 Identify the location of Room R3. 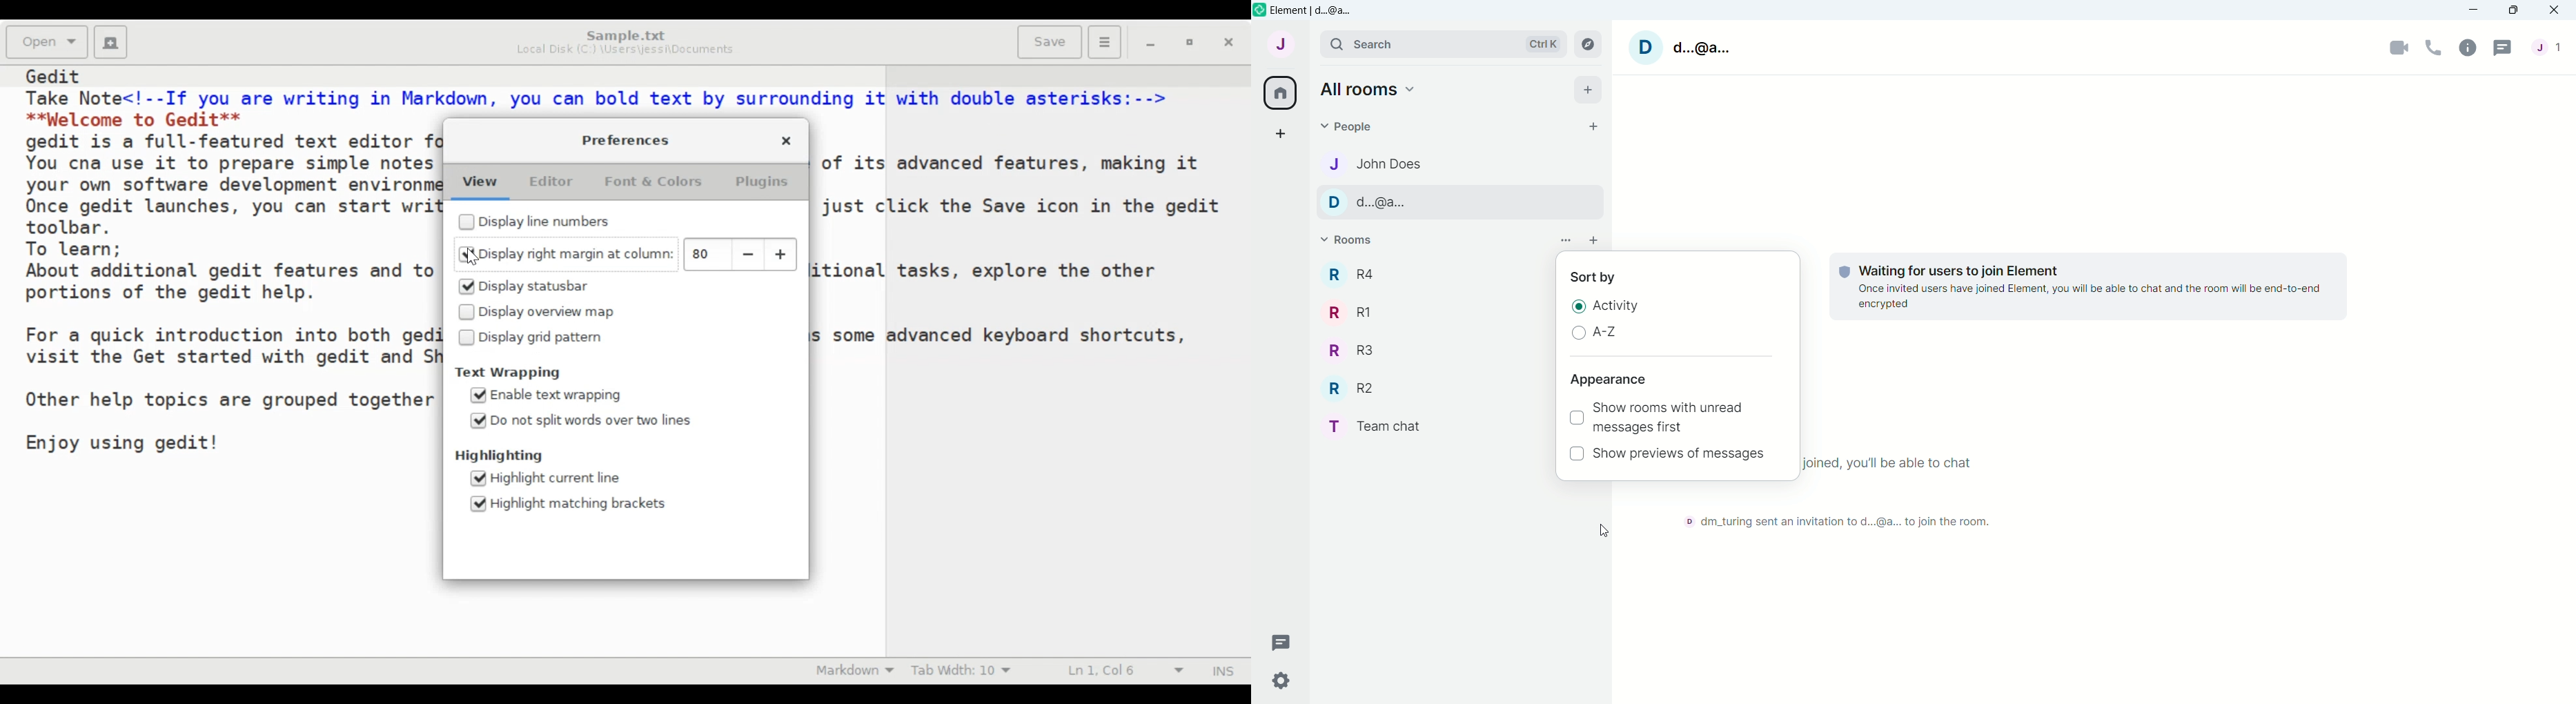
(1353, 351).